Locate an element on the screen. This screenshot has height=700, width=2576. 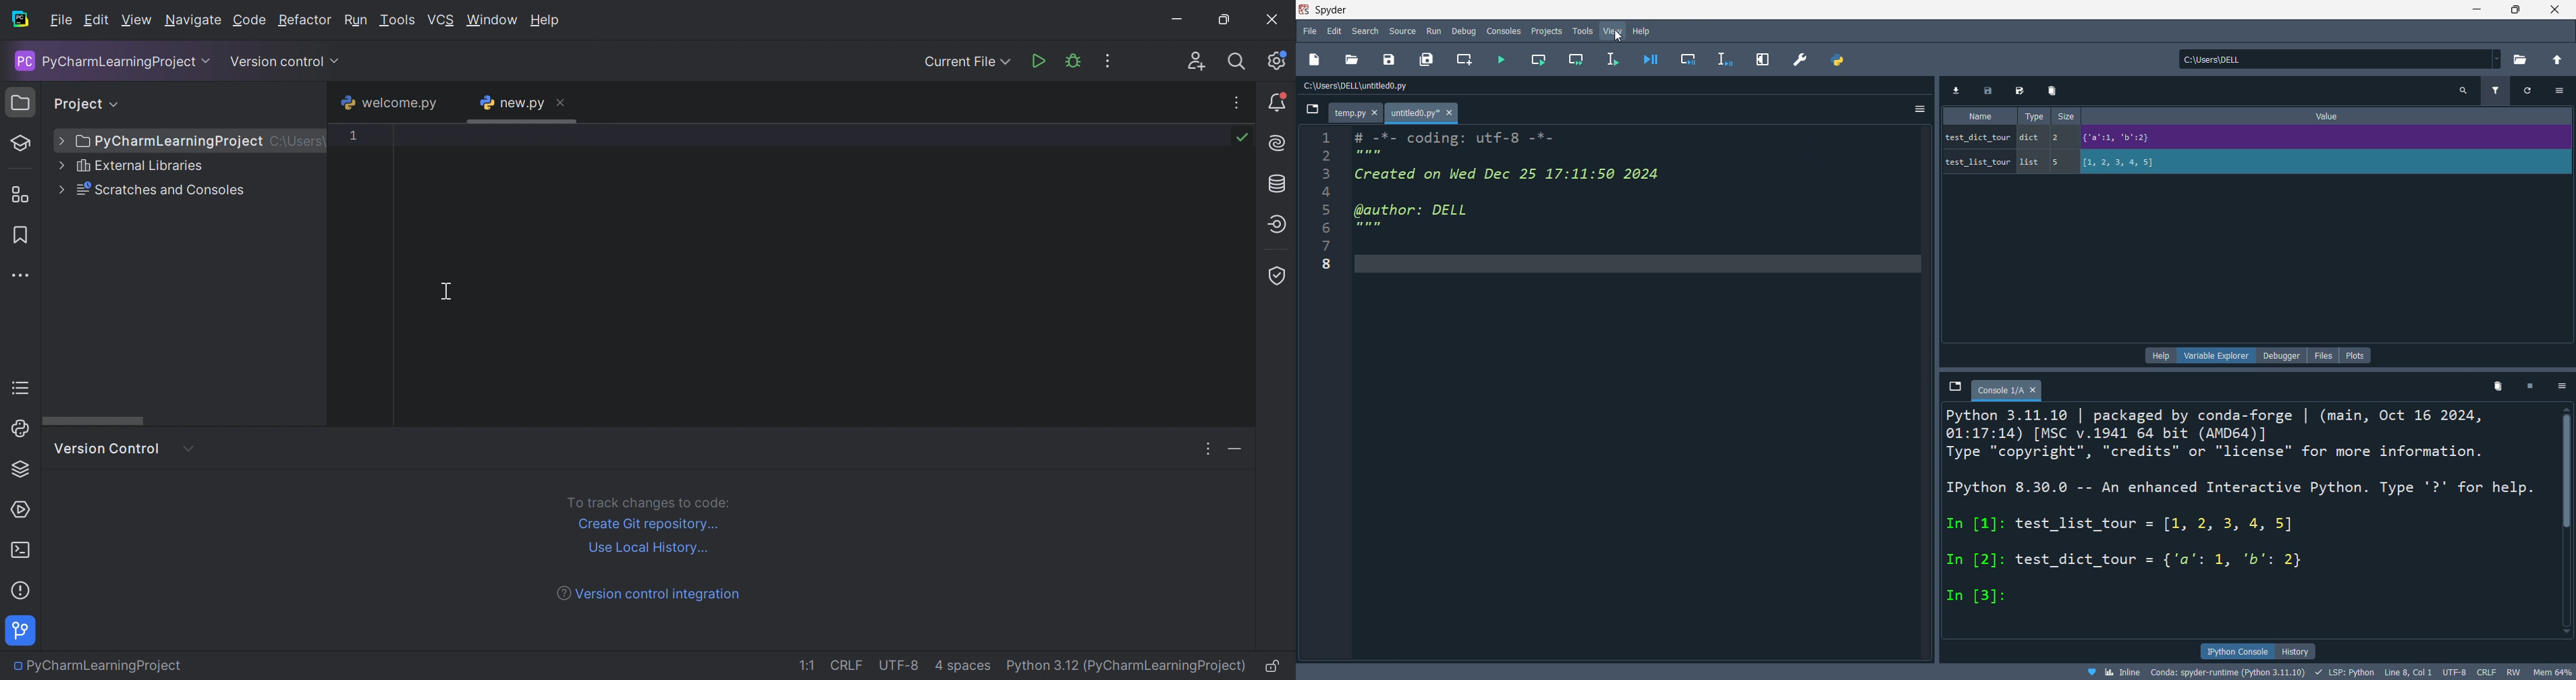
options is located at coordinates (2563, 387).